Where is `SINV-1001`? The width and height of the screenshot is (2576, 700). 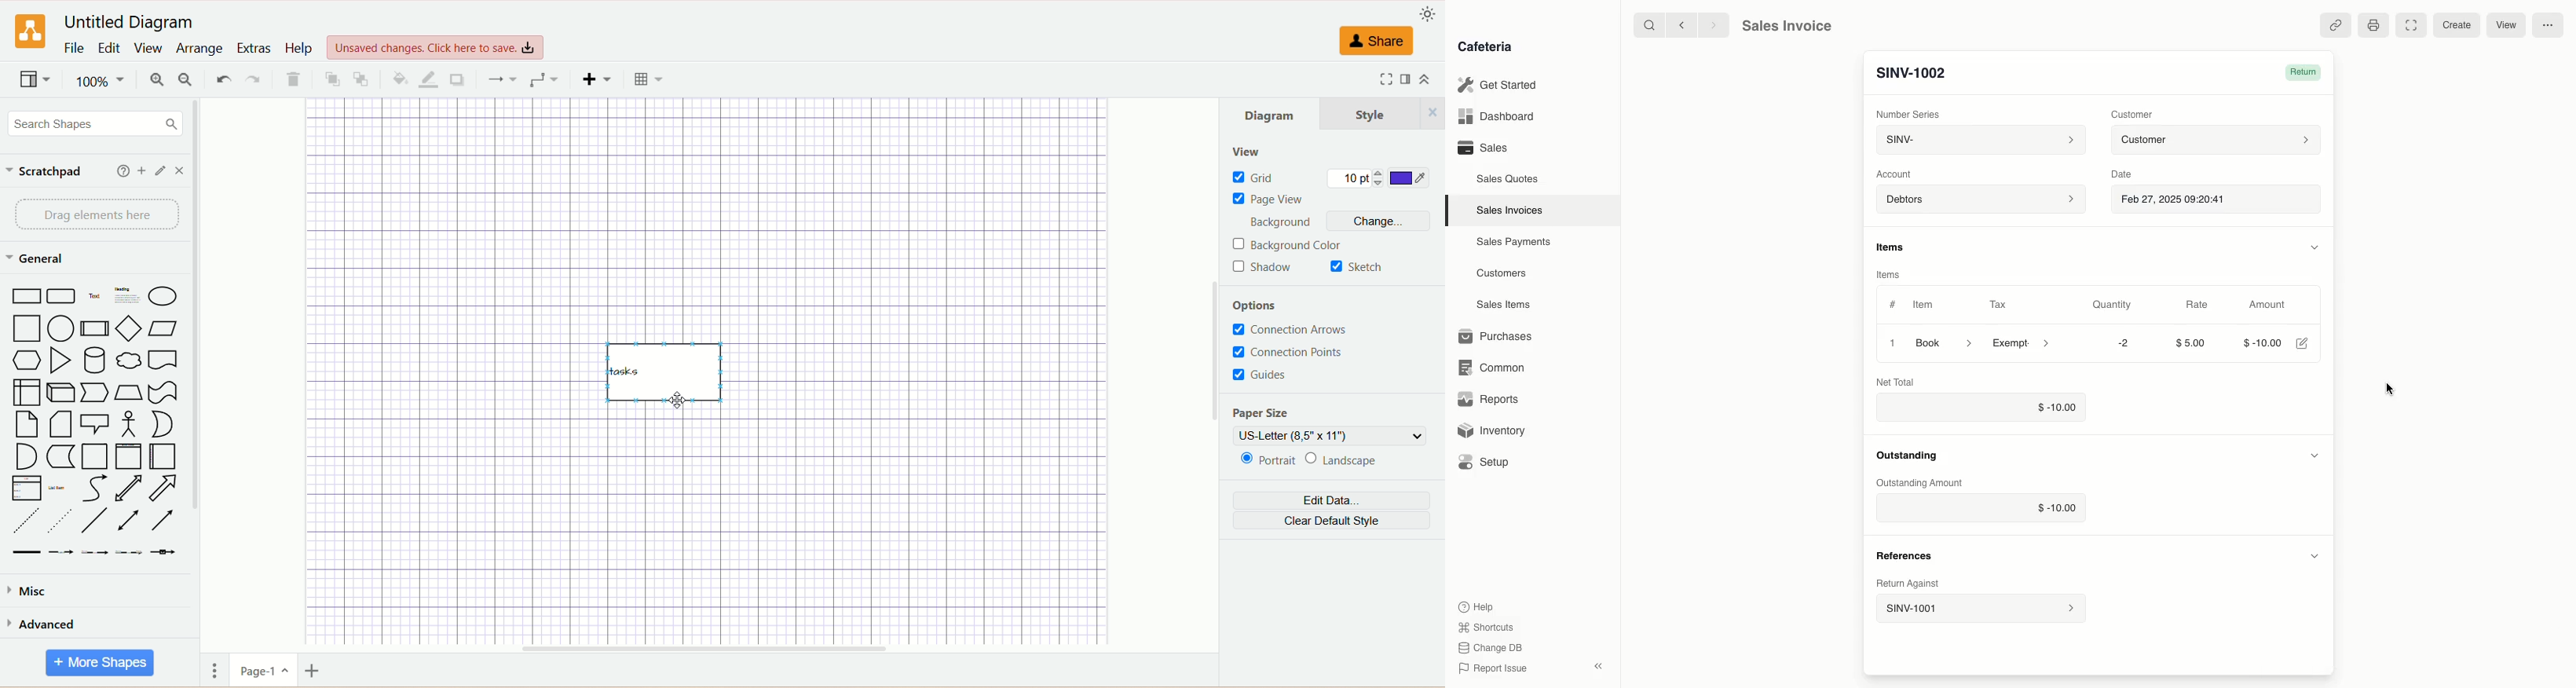 SINV-1001 is located at coordinates (1911, 73).